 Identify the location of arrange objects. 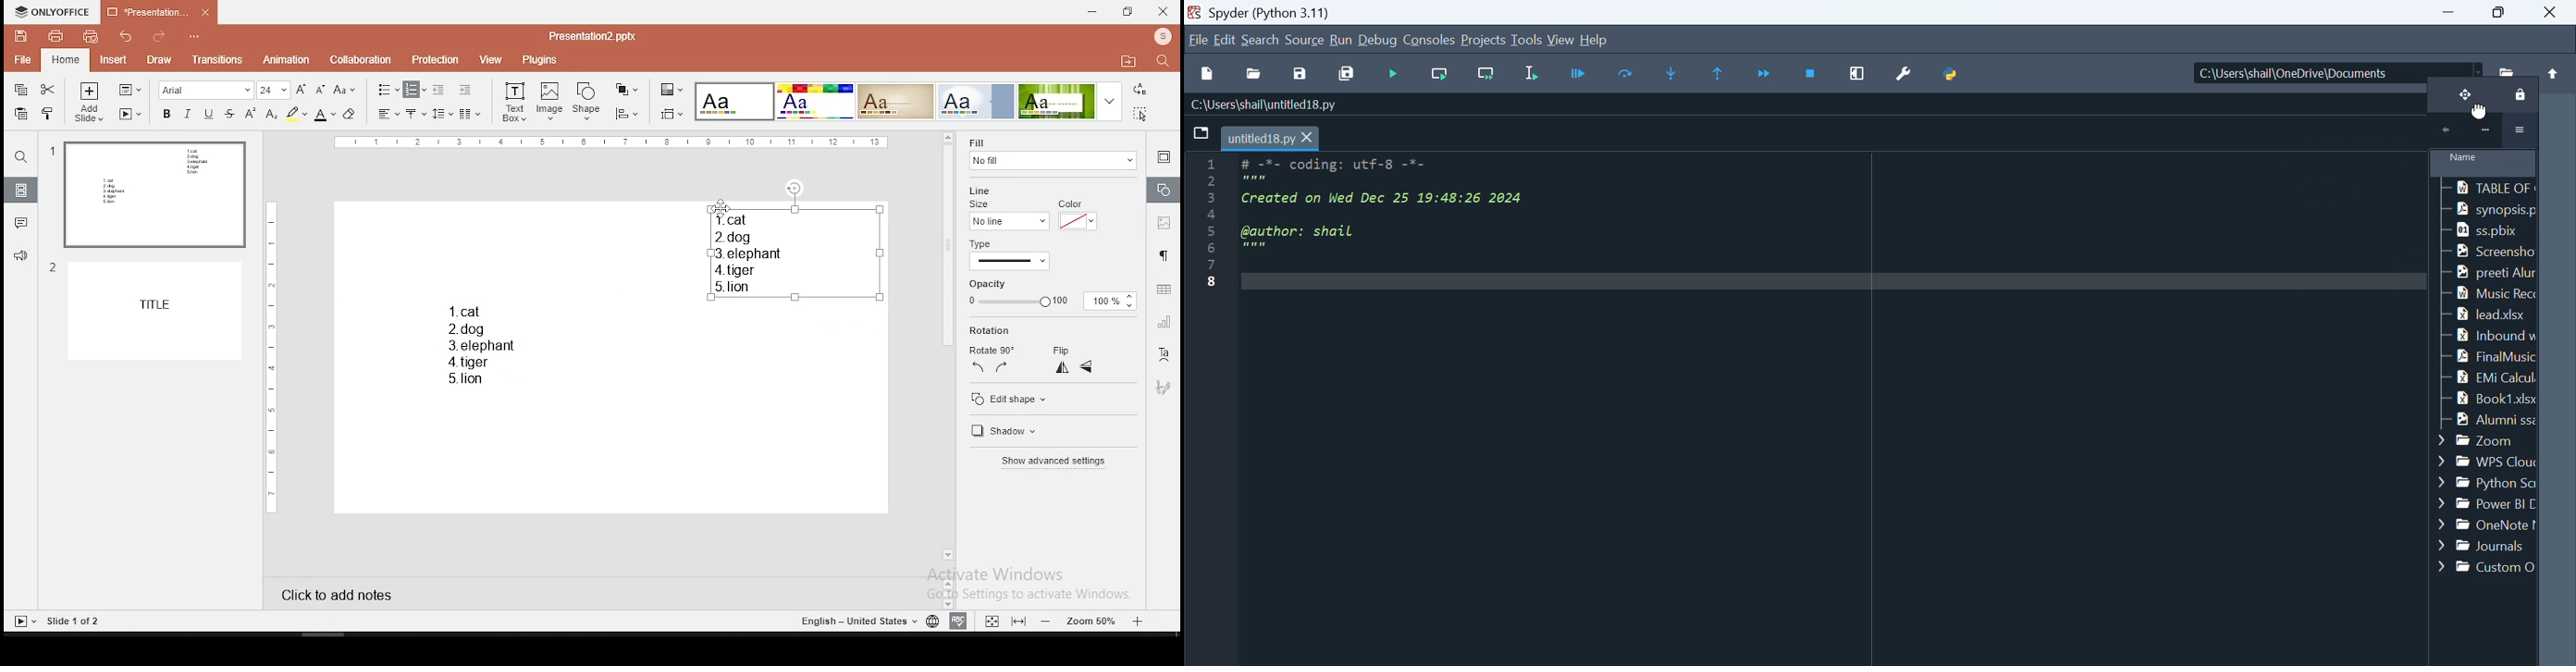
(626, 91).